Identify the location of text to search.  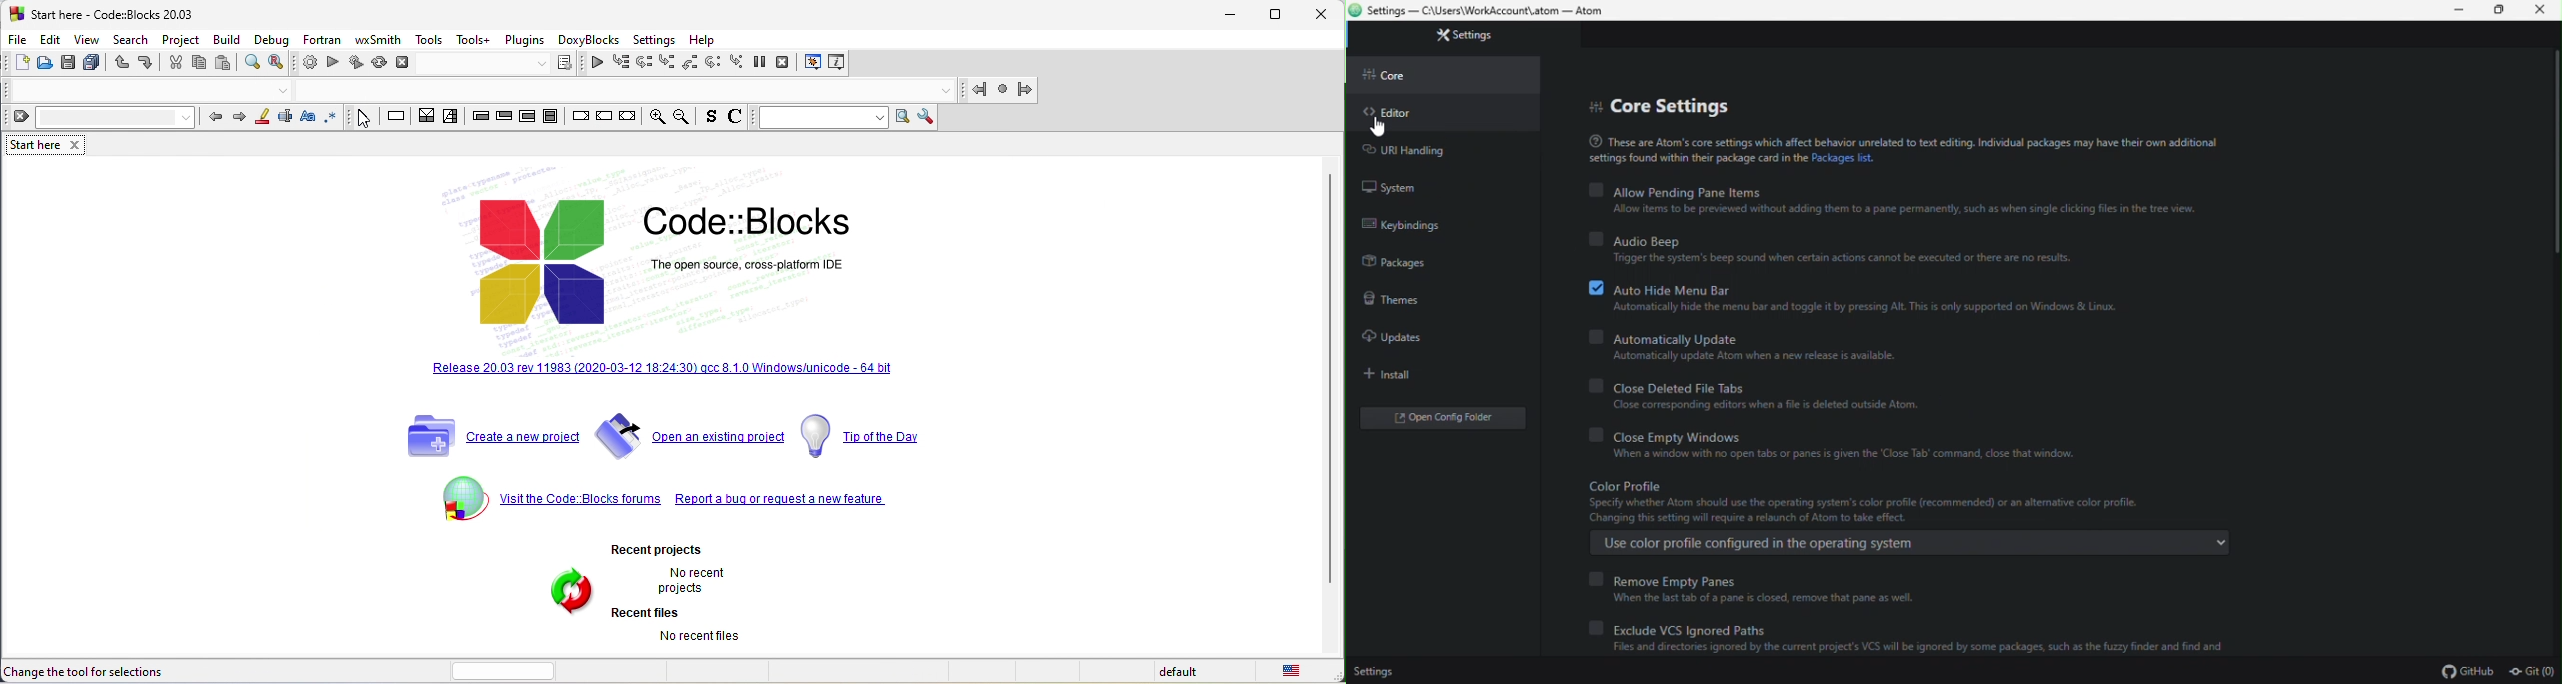
(827, 118).